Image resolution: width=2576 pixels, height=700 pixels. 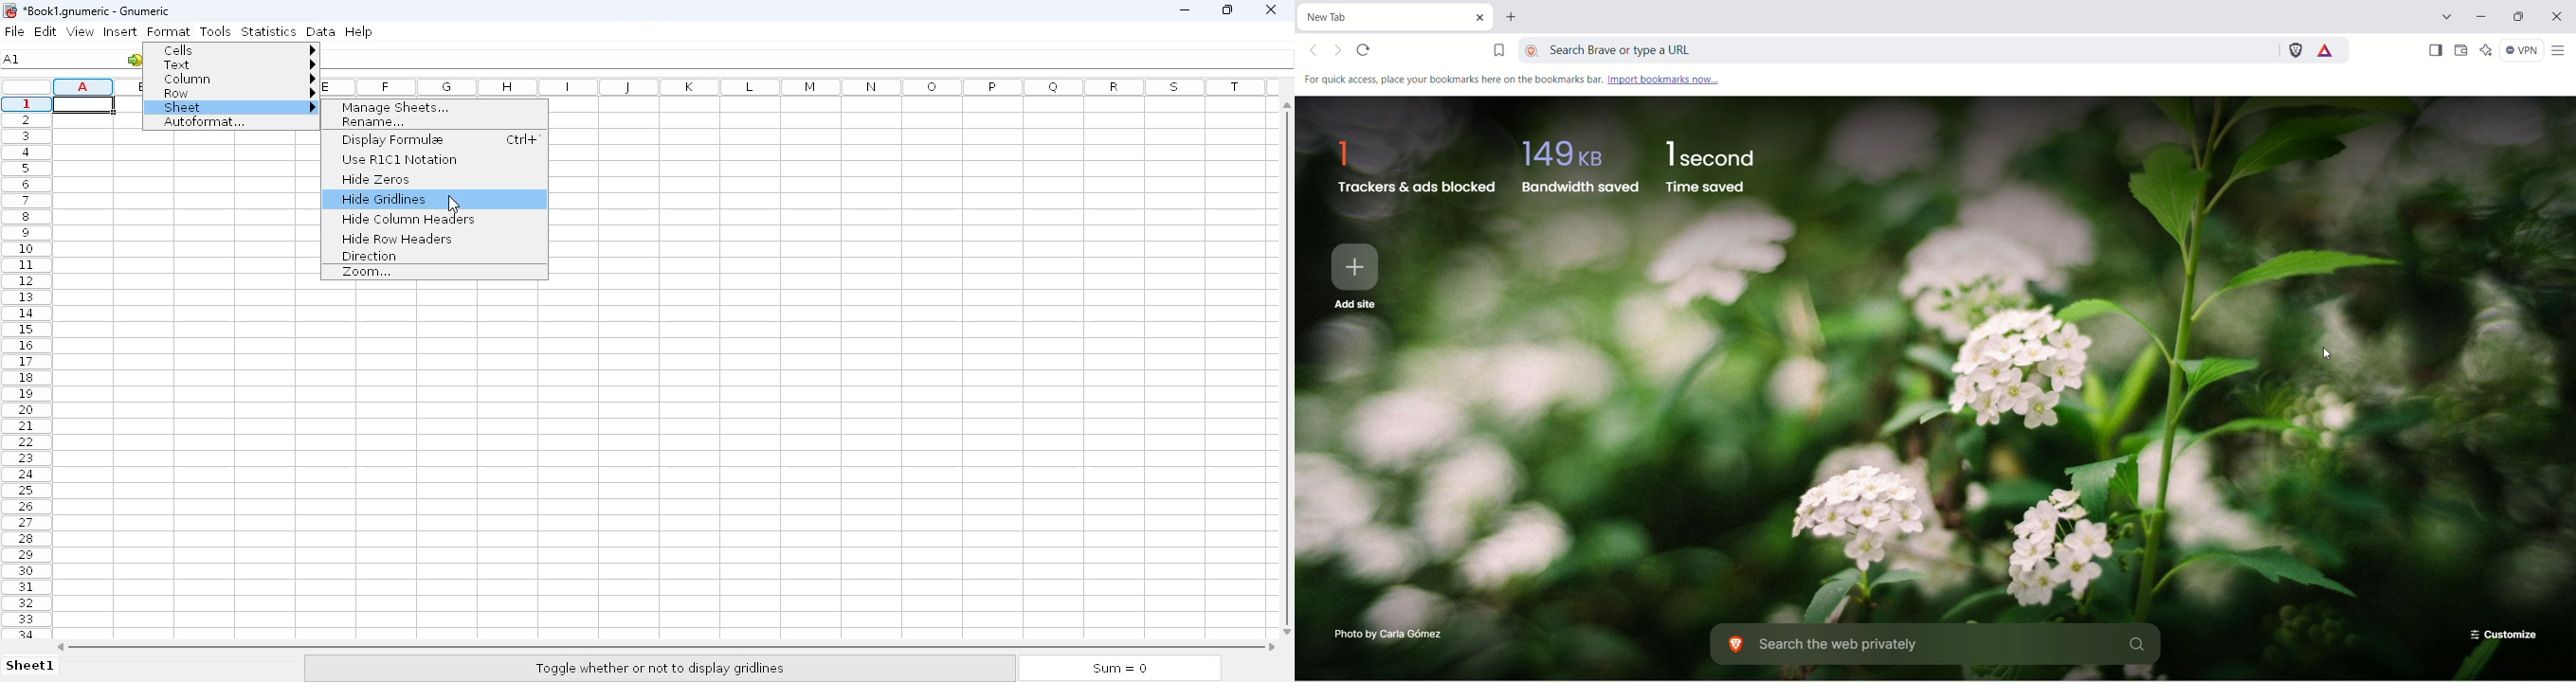 What do you see at coordinates (14, 31) in the screenshot?
I see `file` at bounding box center [14, 31].